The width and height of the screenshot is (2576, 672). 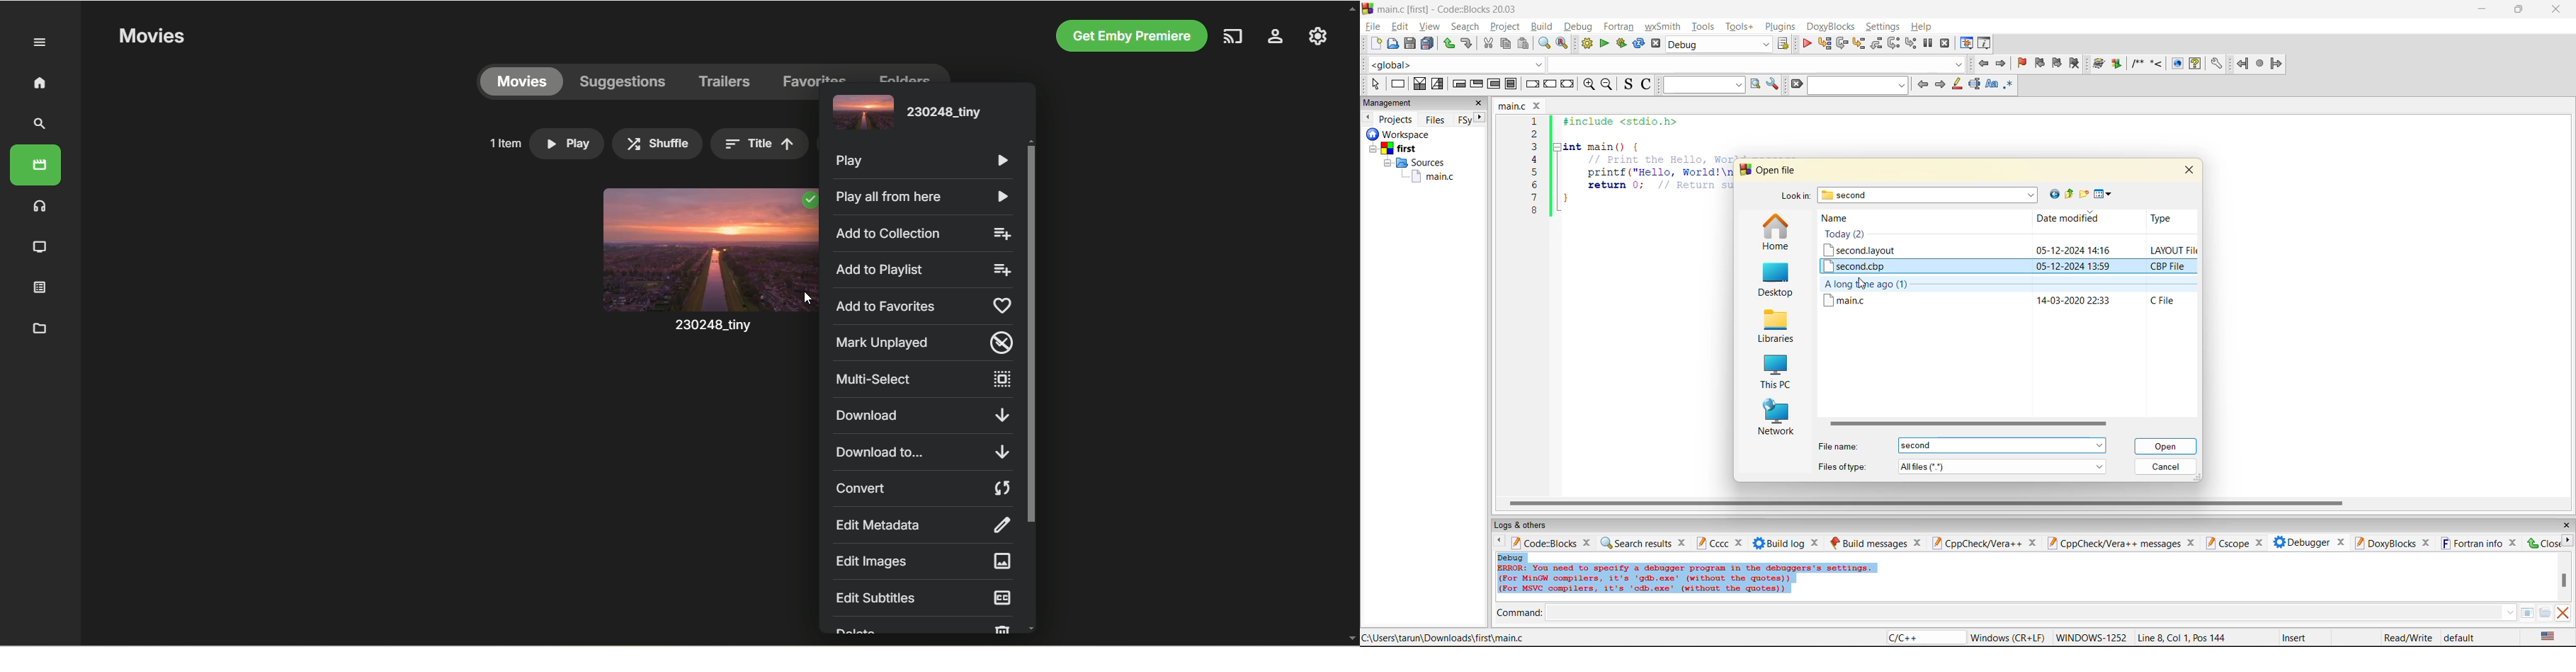 What do you see at coordinates (2058, 61) in the screenshot?
I see `next bookmark` at bounding box center [2058, 61].